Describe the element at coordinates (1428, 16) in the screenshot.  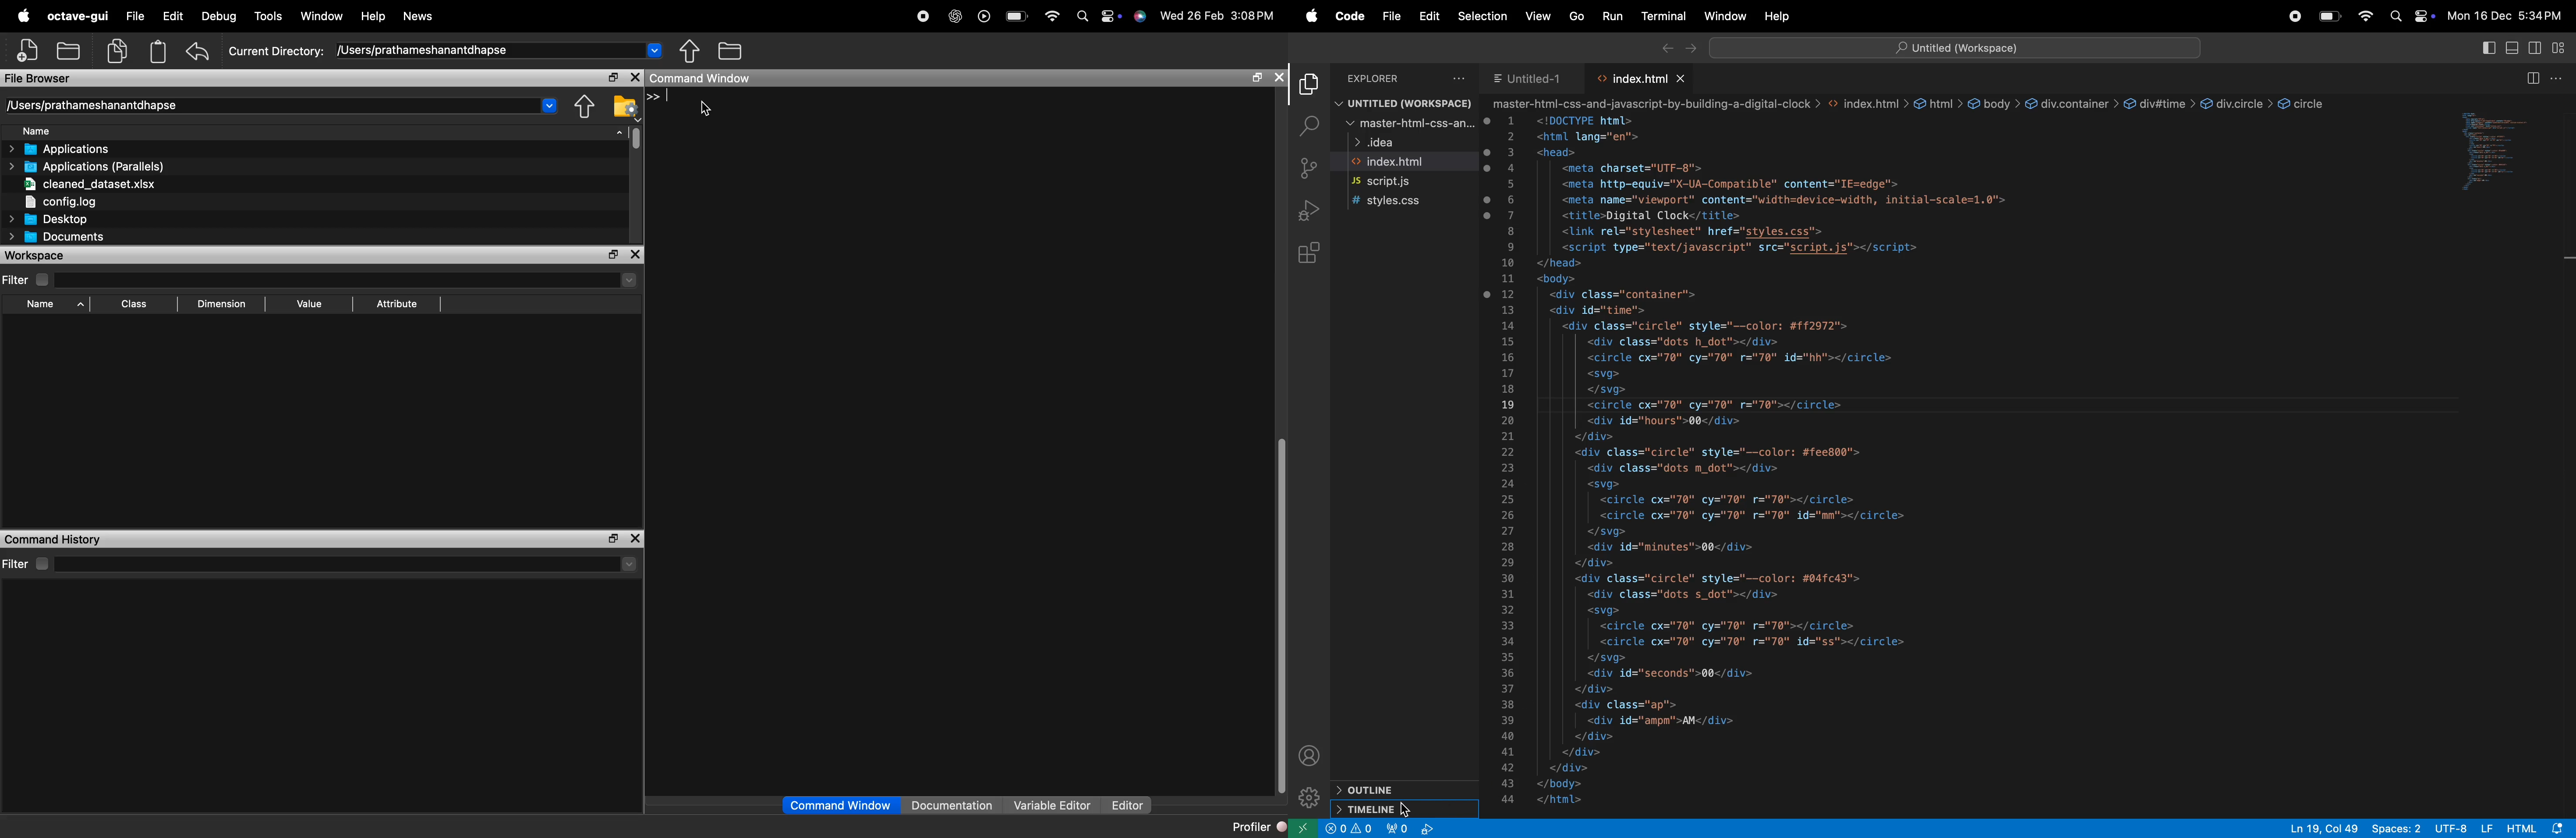
I see `Edit` at that location.